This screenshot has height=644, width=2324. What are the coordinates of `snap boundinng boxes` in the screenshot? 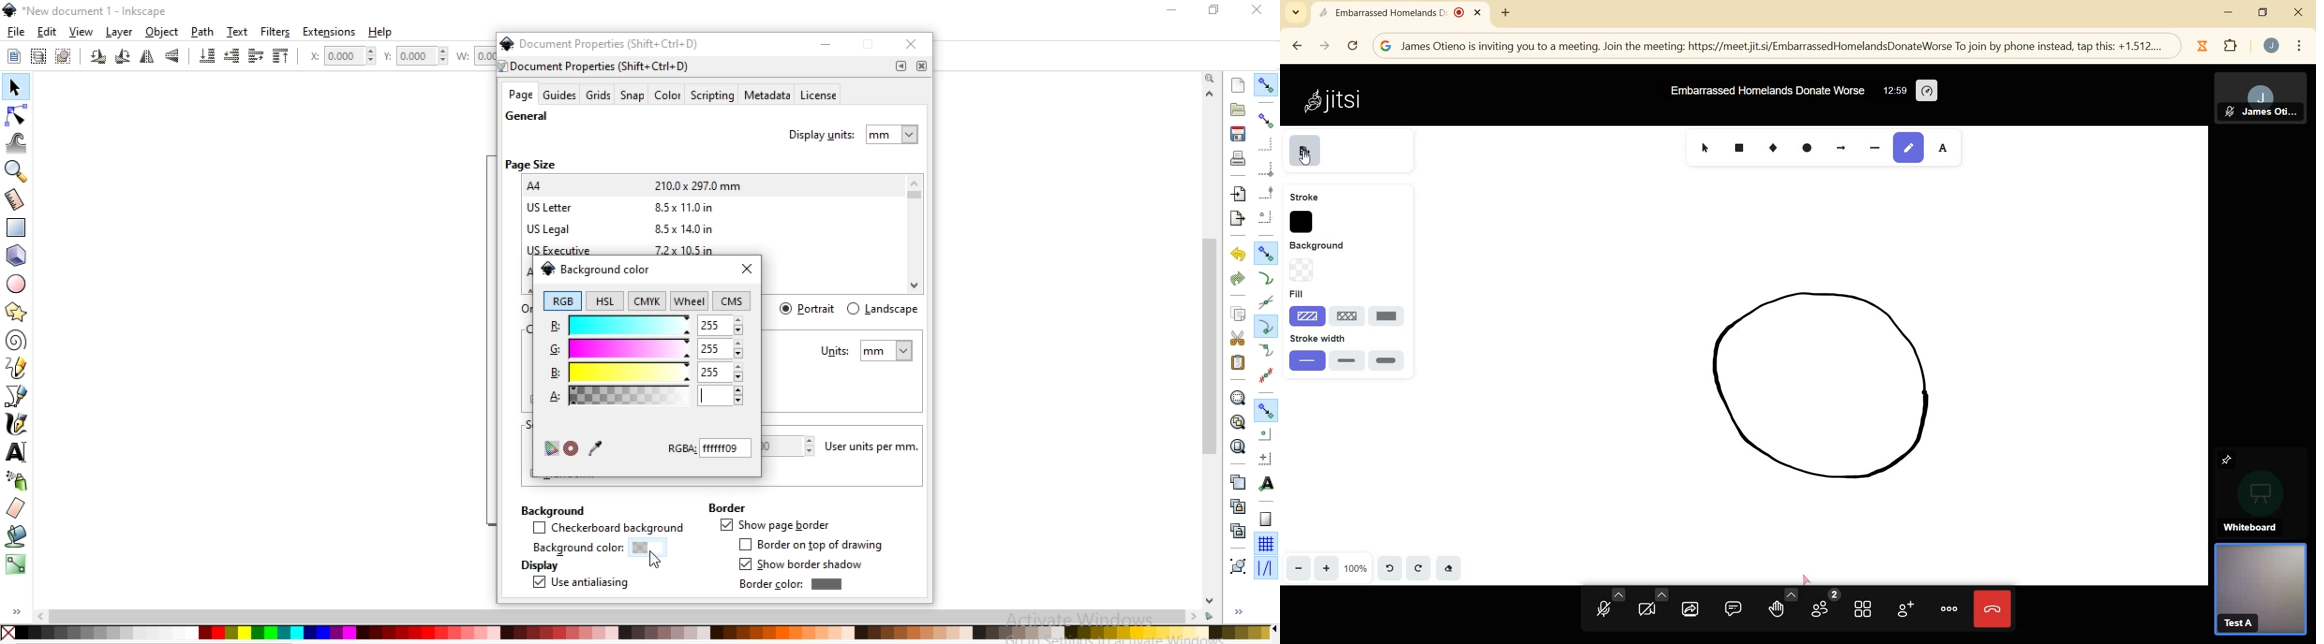 It's located at (1265, 121).